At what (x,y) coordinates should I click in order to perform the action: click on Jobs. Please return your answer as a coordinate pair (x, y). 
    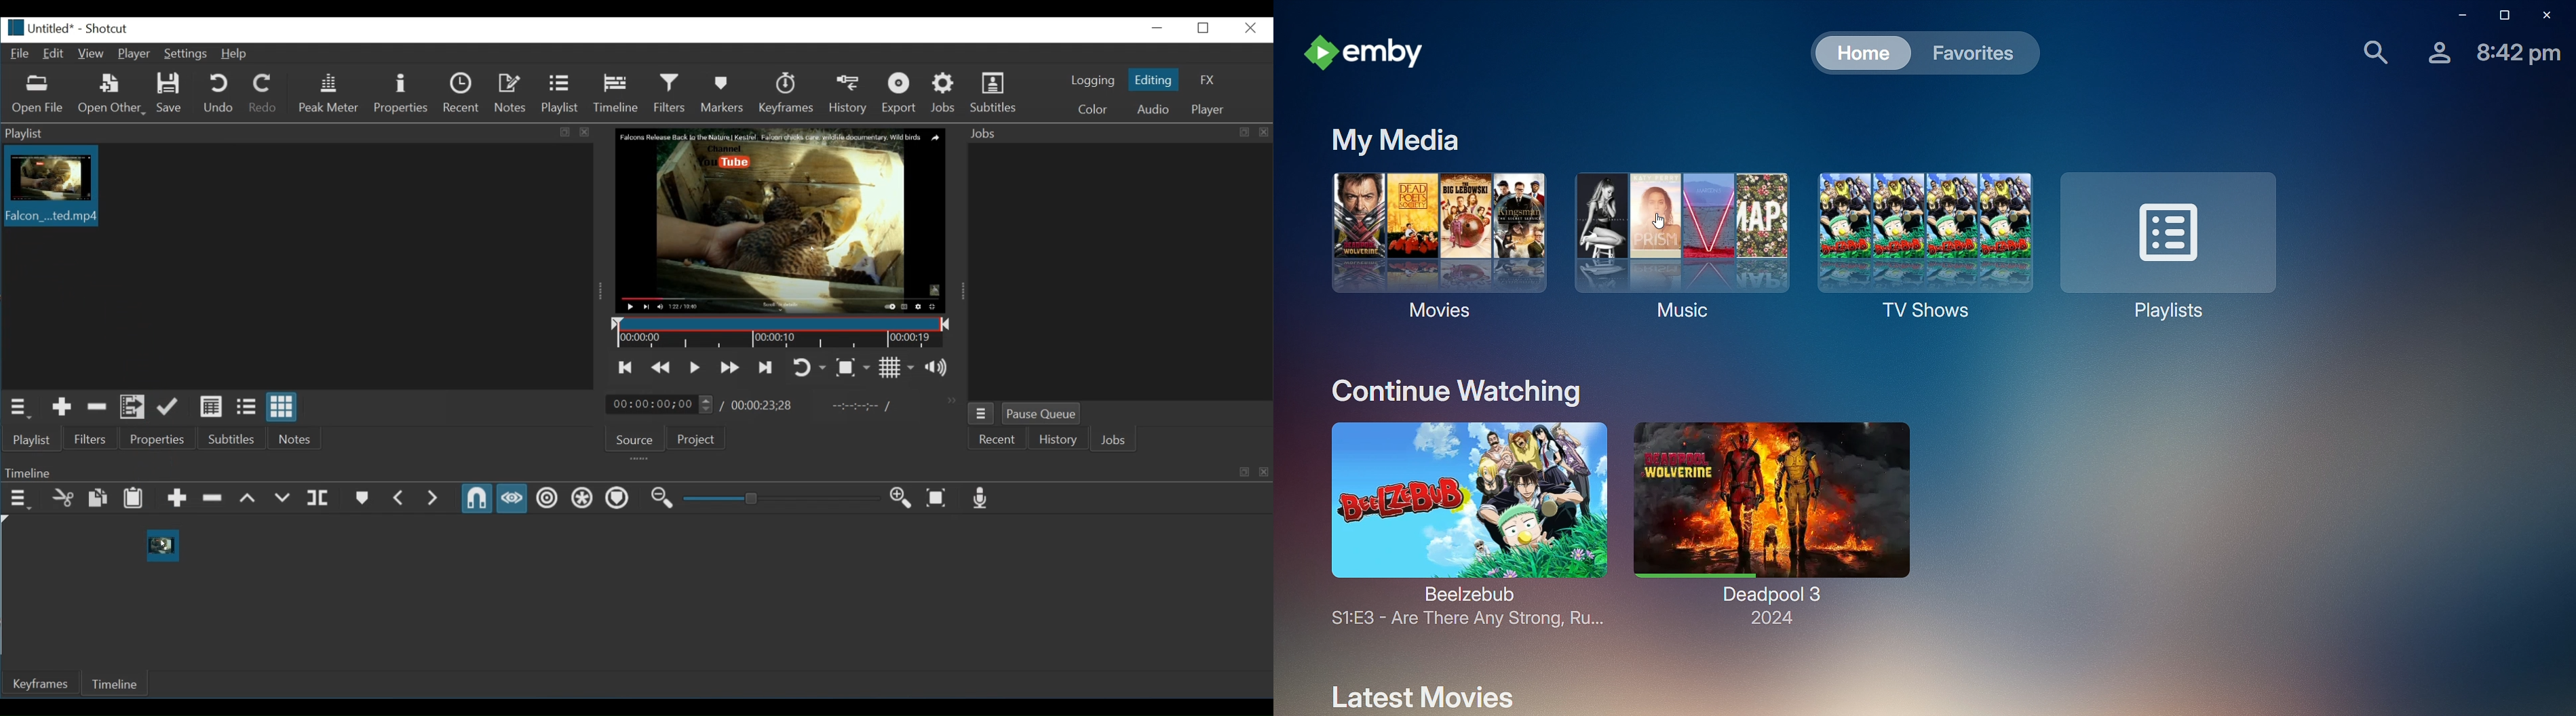
    Looking at the image, I should click on (1113, 441).